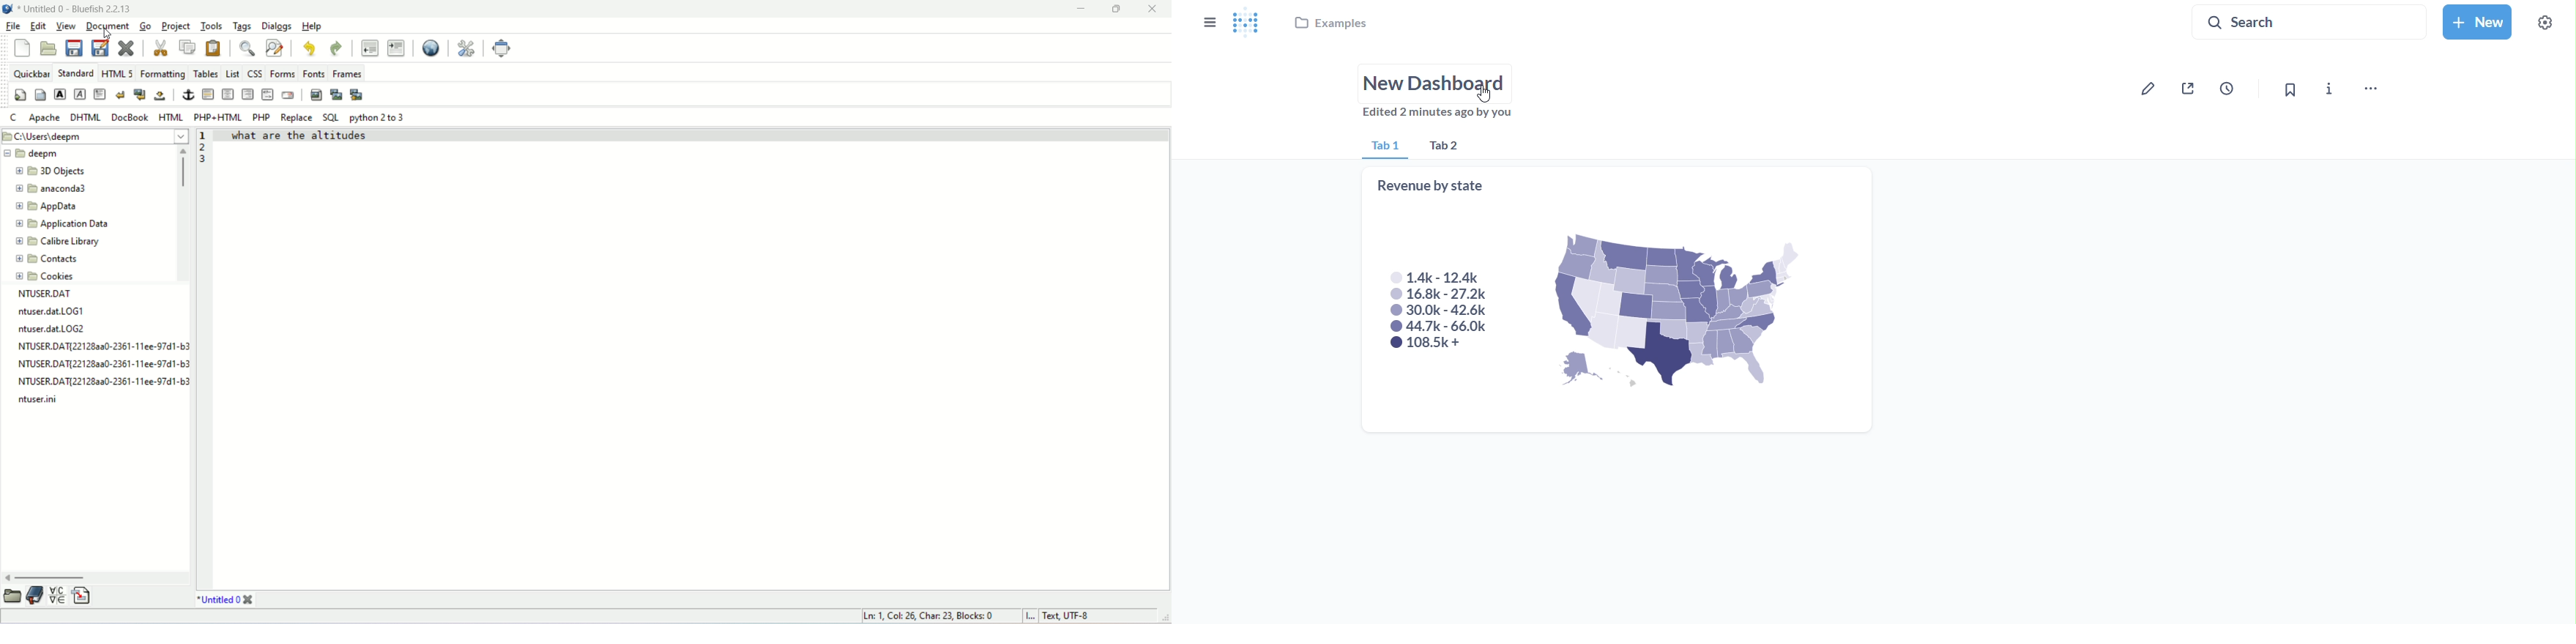  What do you see at coordinates (163, 73) in the screenshot?
I see `formatting` at bounding box center [163, 73].